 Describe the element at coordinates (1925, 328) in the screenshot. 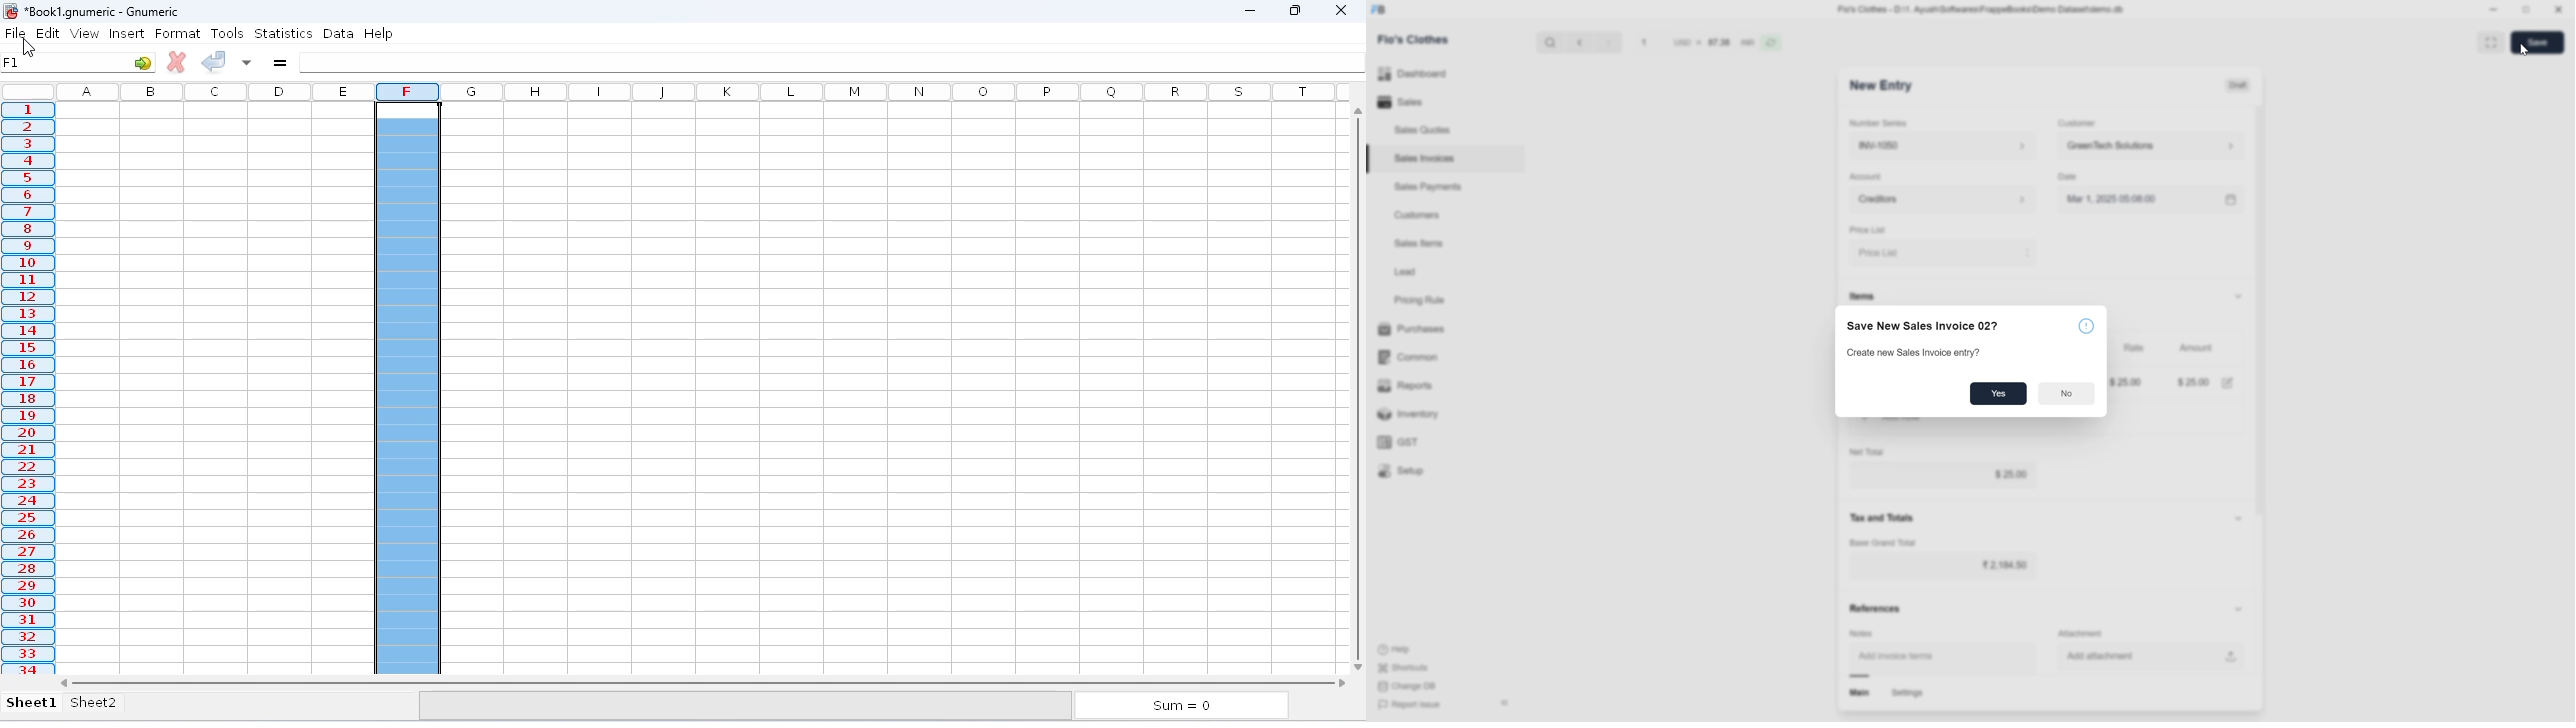

I see `Save New Sales Invoice 02?` at that location.